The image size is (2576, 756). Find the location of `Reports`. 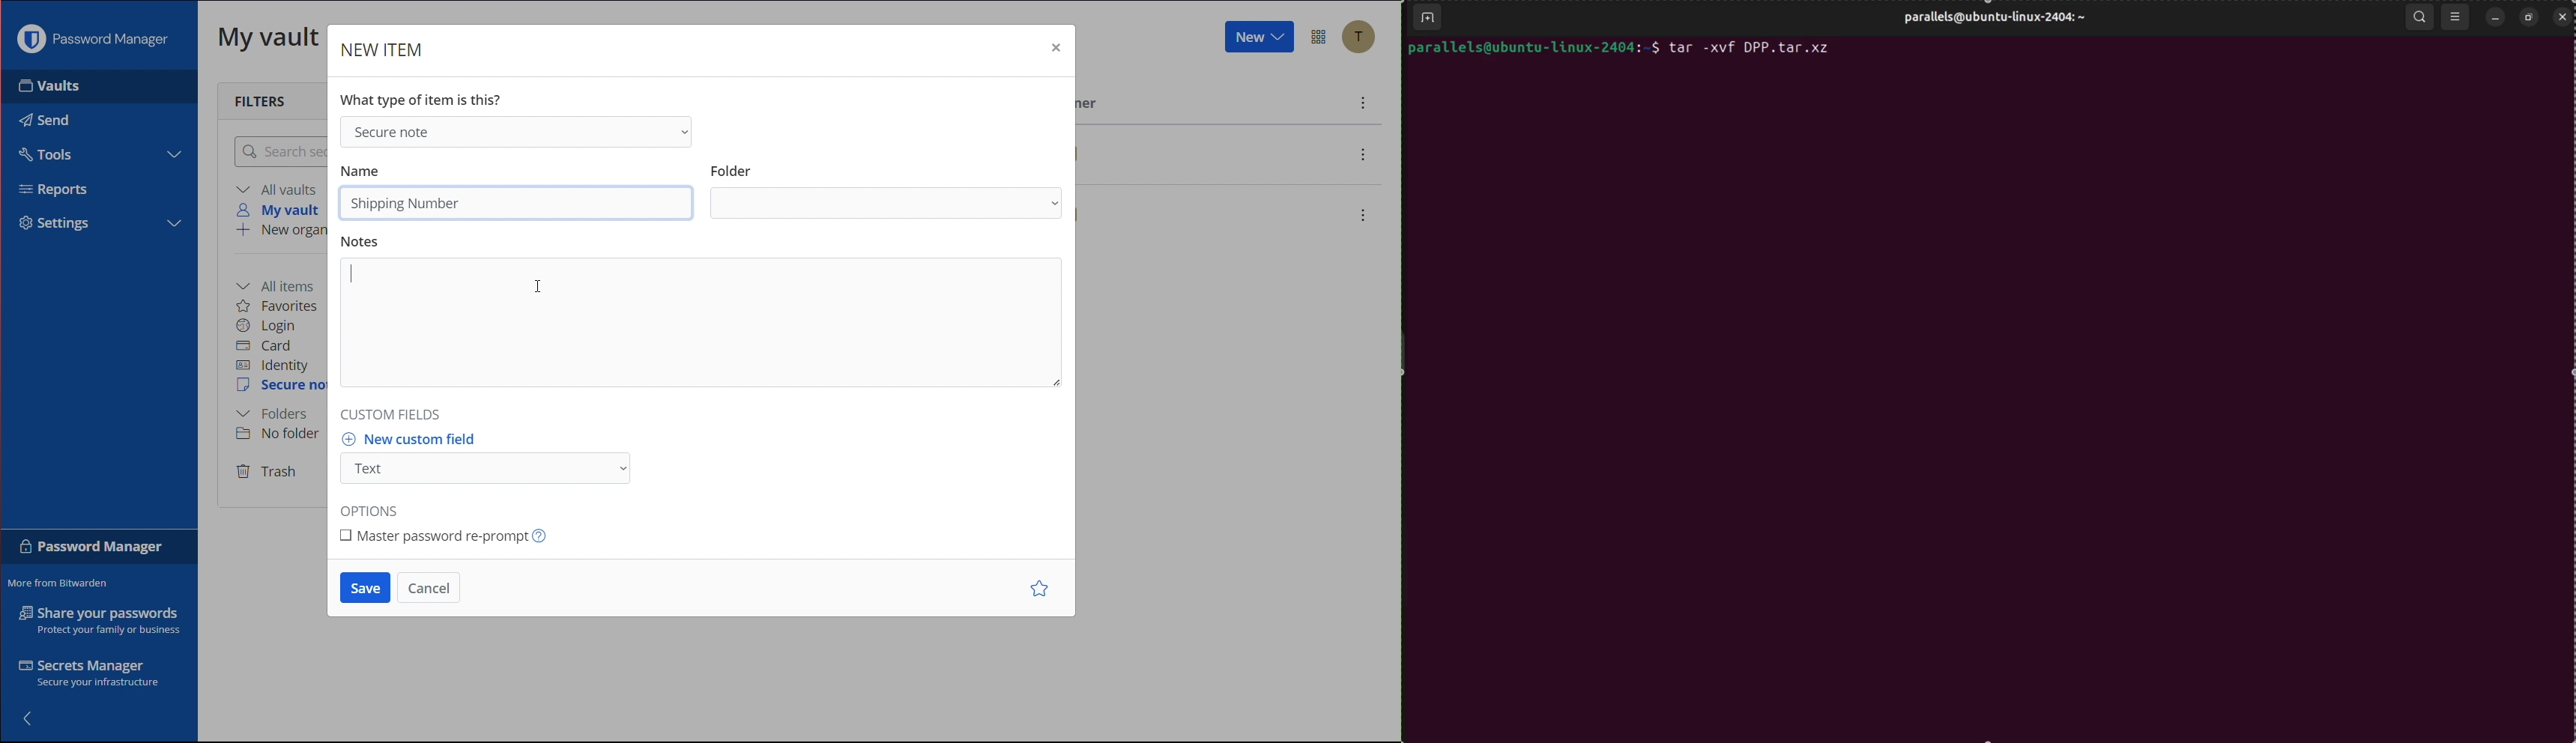

Reports is located at coordinates (54, 189).